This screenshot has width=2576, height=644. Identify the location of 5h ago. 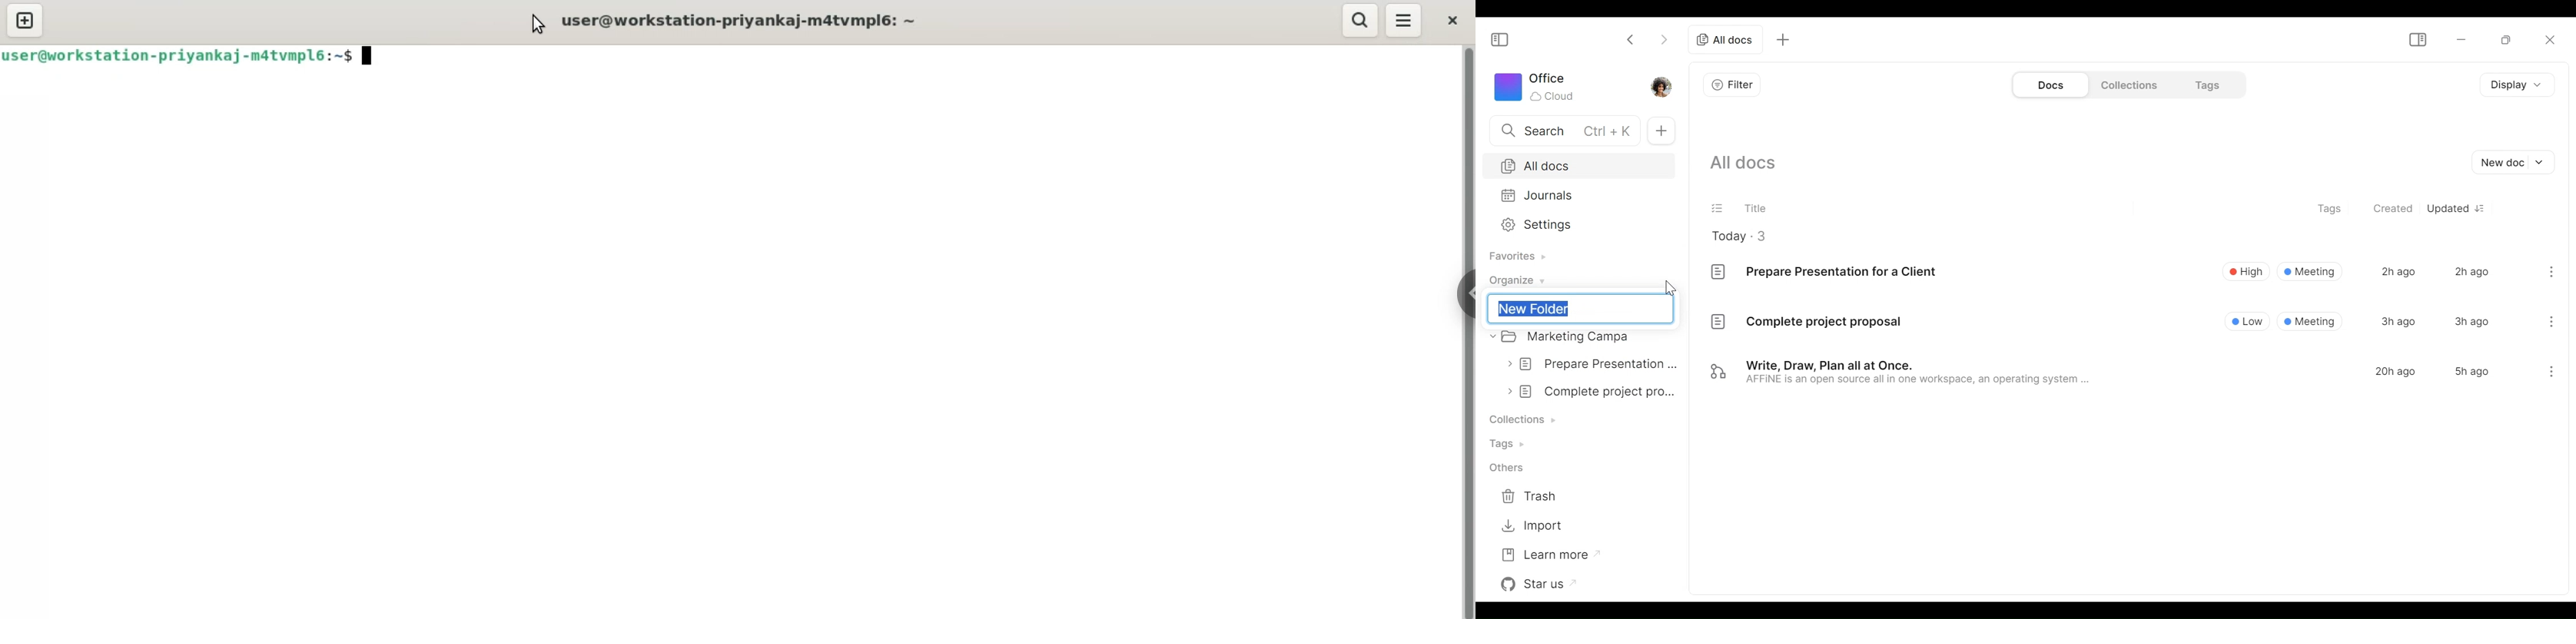
(2472, 371).